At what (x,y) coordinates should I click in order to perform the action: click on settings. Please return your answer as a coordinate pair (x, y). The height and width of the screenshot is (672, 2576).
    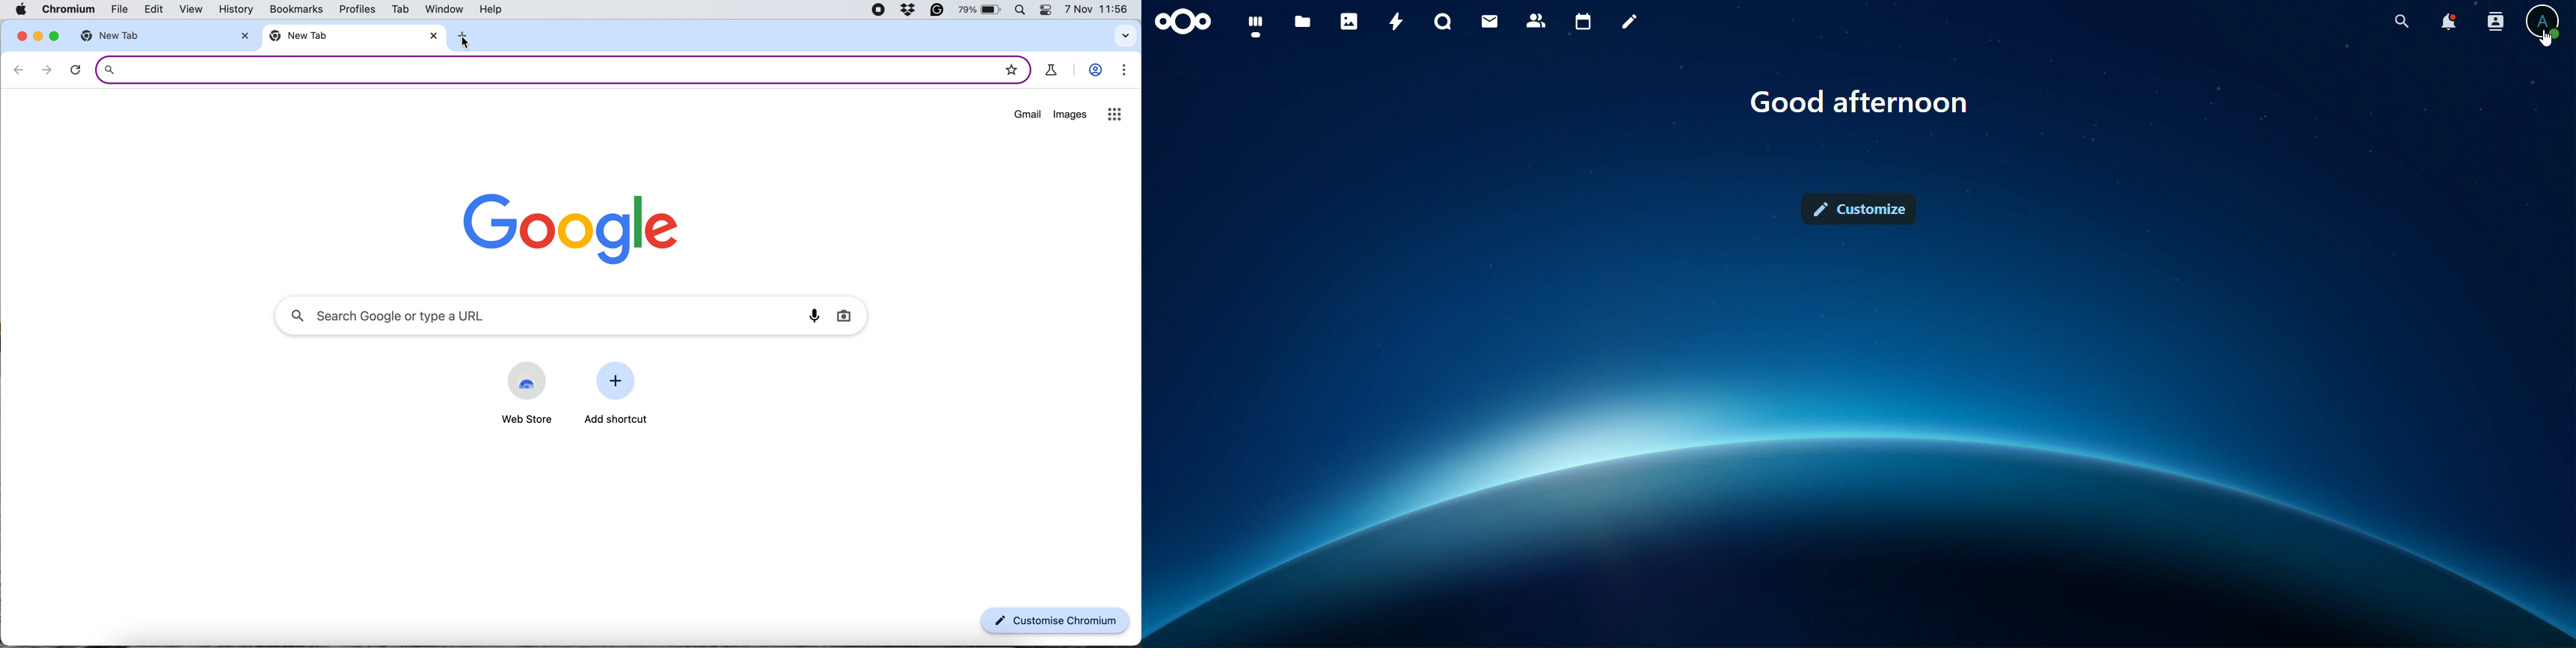
    Looking at the image, I should click on (1121, 73).